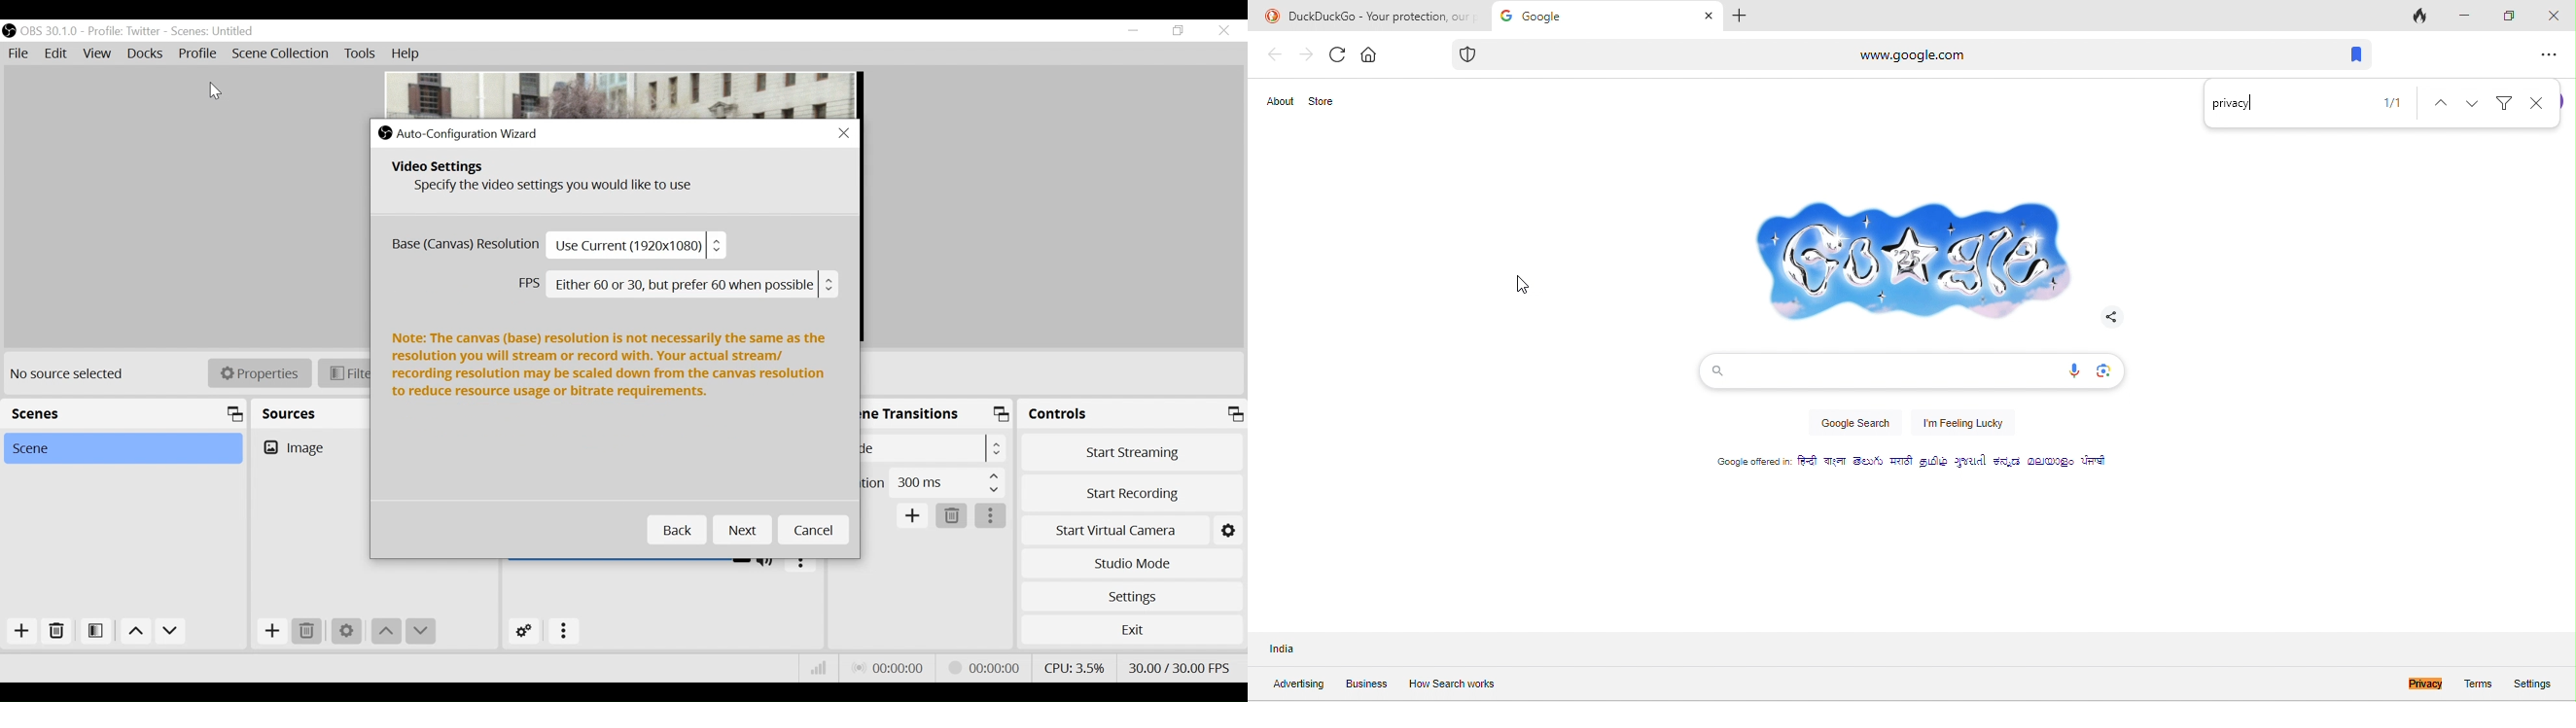 Image resolution: width=2576 pixels, height=728 pixels. What do you see at coordinates (1132, 451) in the screenshot?
I see `Start Streaming` at bounding box center [1132, 451].